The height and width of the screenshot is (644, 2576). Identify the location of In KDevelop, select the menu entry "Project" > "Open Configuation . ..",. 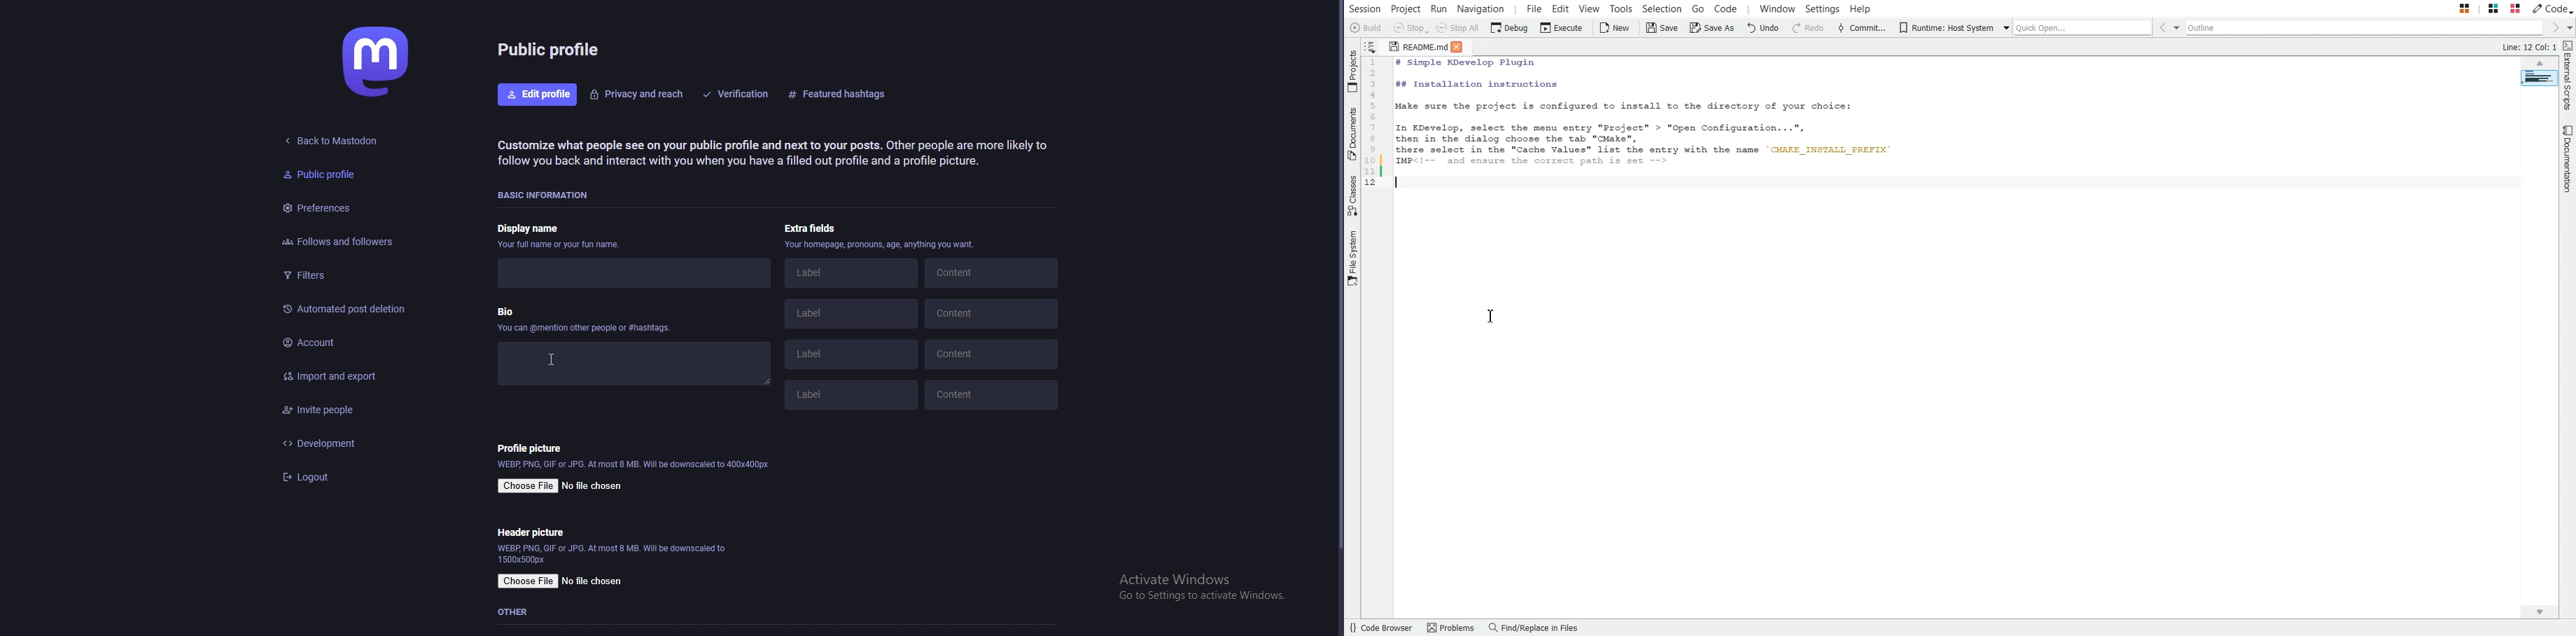
(1602, 125).